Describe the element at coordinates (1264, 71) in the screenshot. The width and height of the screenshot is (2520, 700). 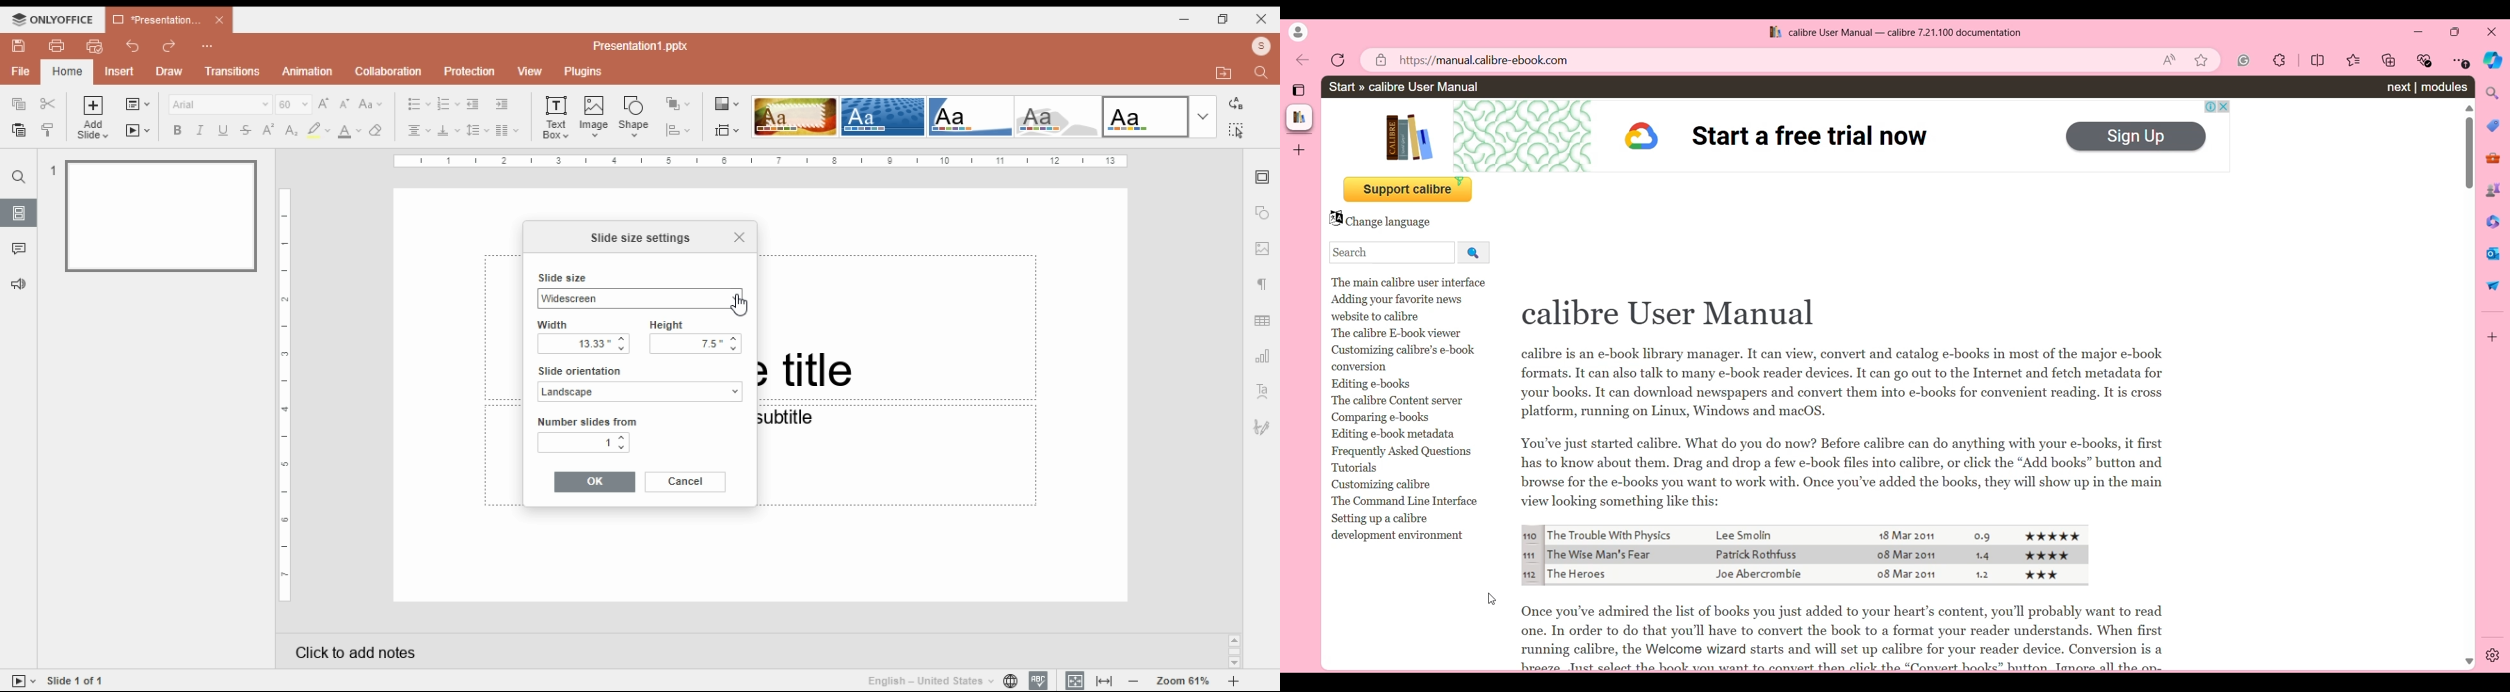
I see `find` at that location.